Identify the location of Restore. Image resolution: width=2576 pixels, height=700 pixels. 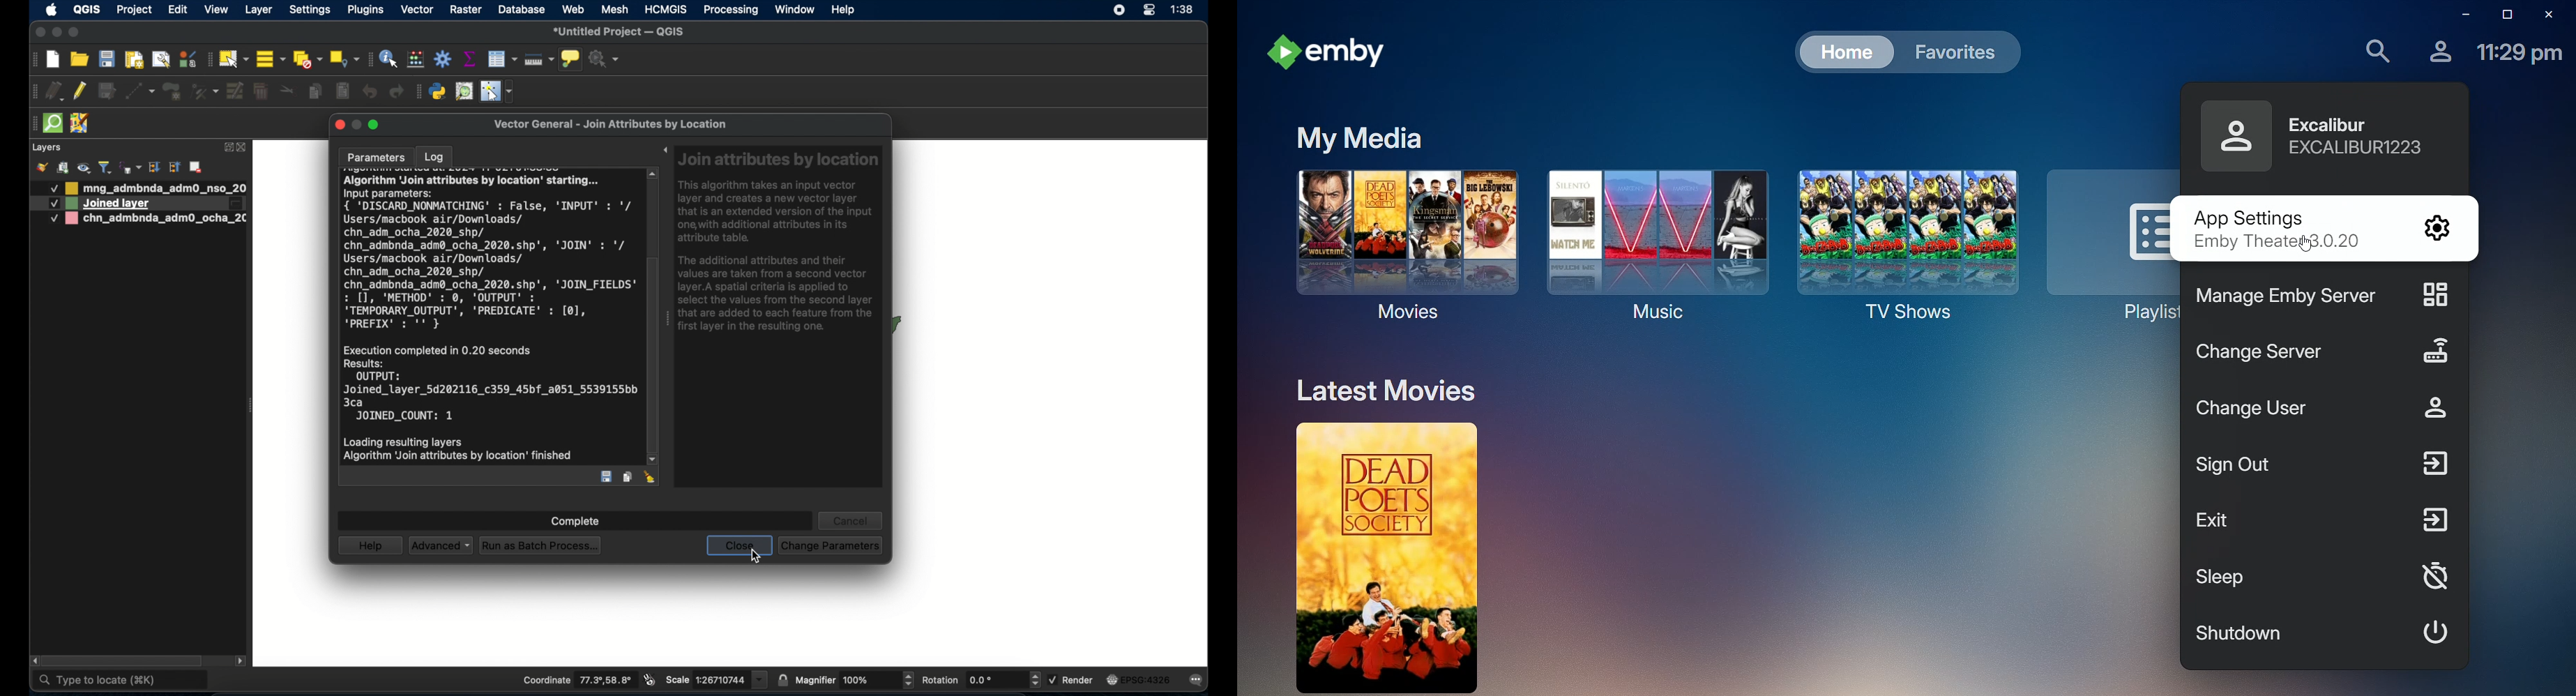
(2503, 14).